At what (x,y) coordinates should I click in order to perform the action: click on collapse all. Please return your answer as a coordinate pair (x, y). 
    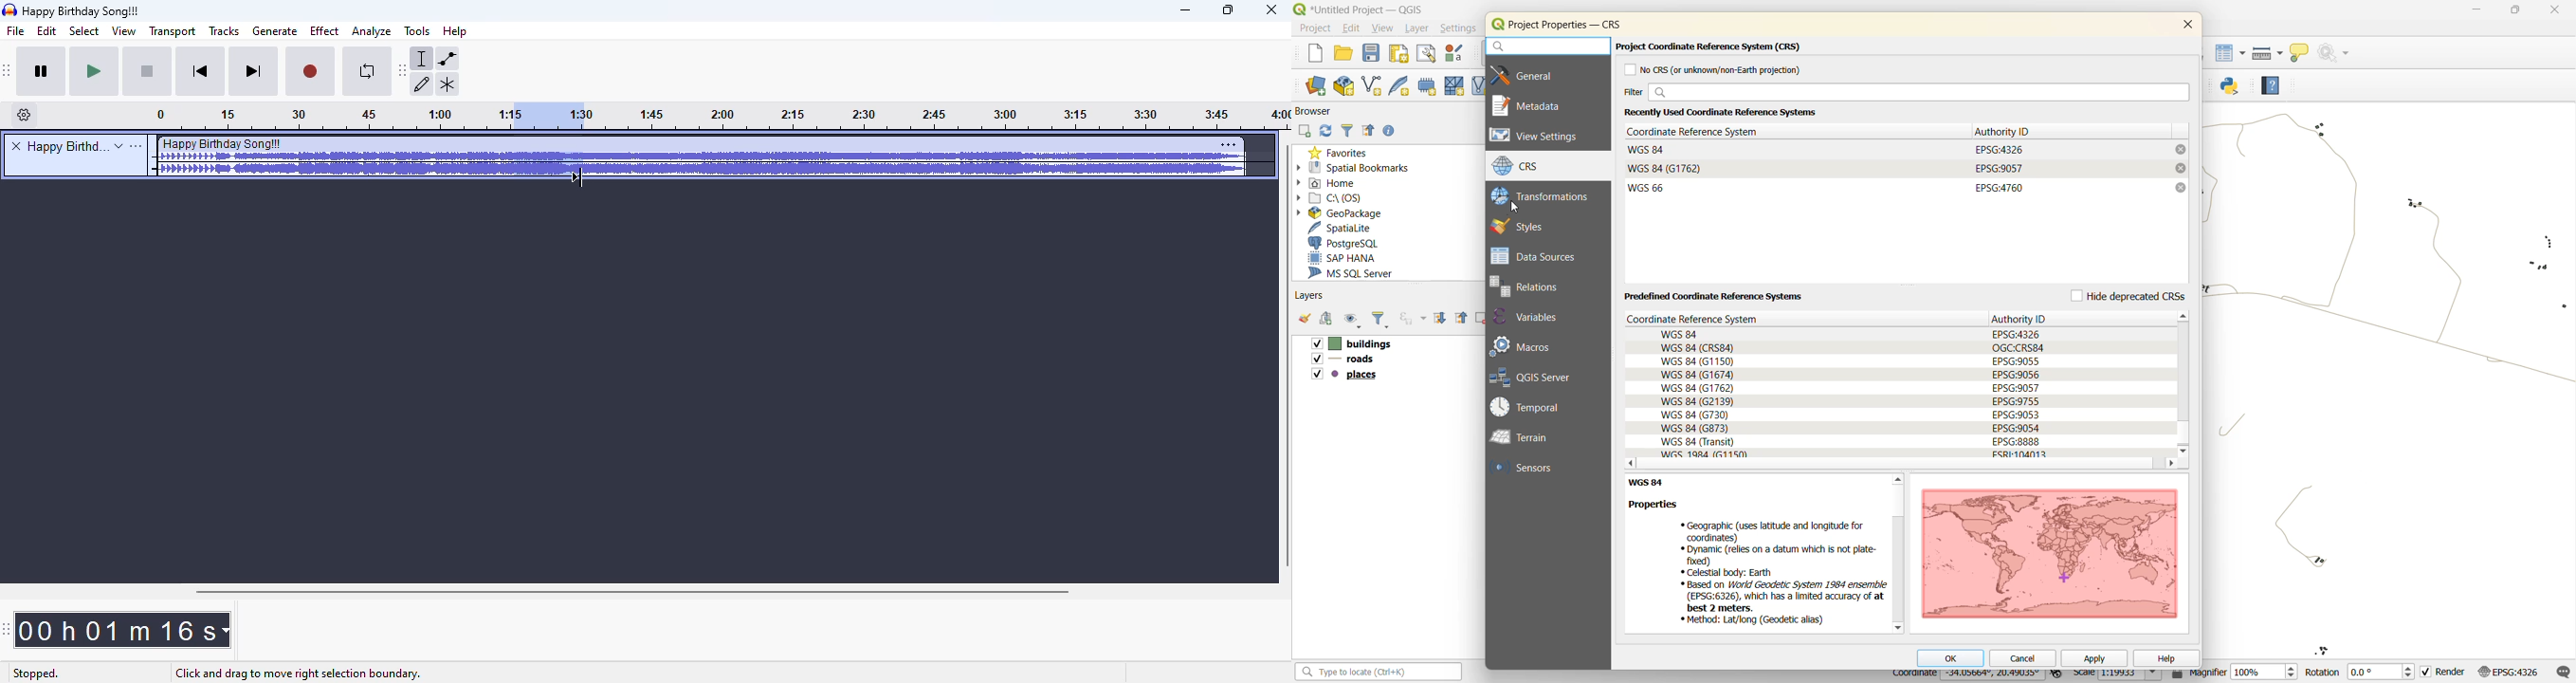
    Looking at the image, I should click on (1461, 319).